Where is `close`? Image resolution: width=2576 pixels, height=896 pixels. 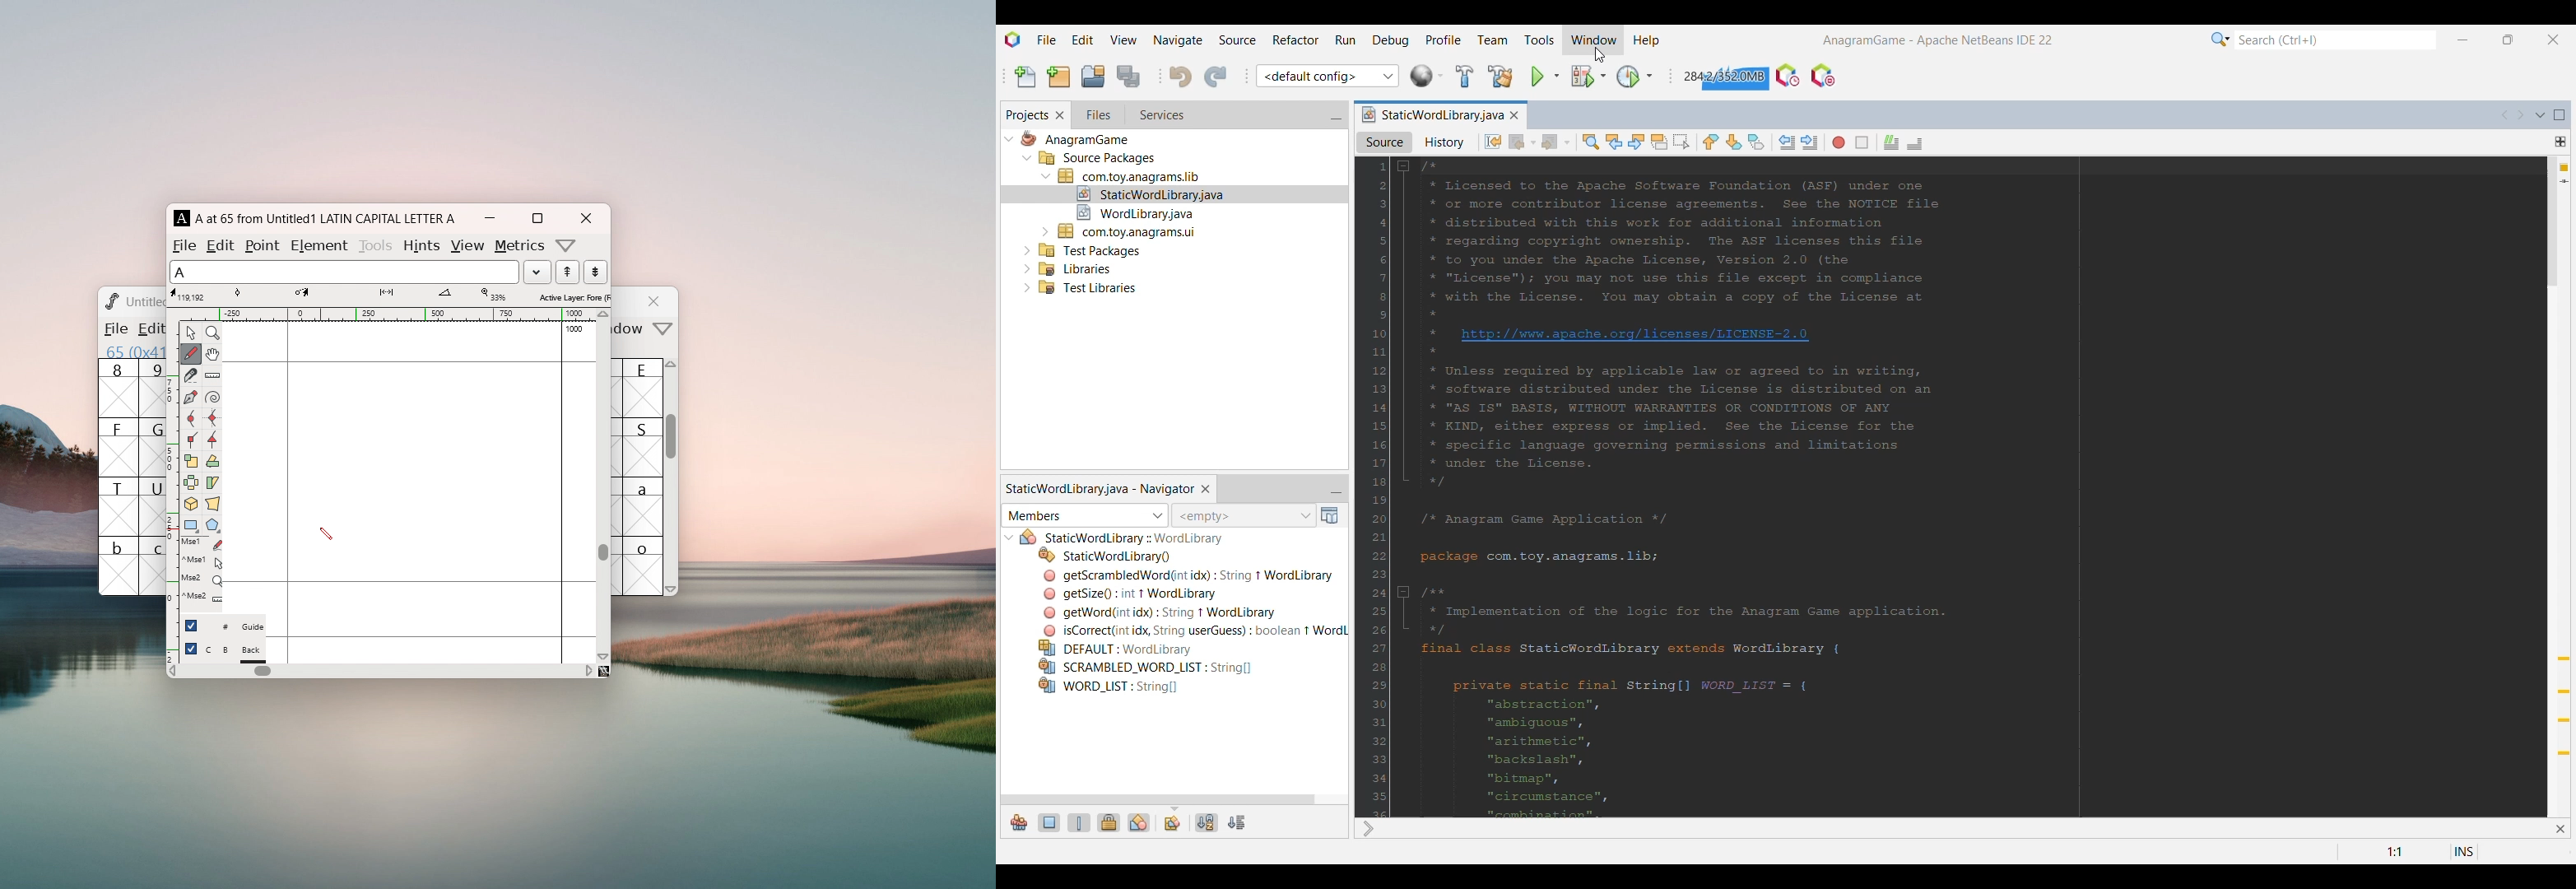
close is located at coordinates (656, 301).